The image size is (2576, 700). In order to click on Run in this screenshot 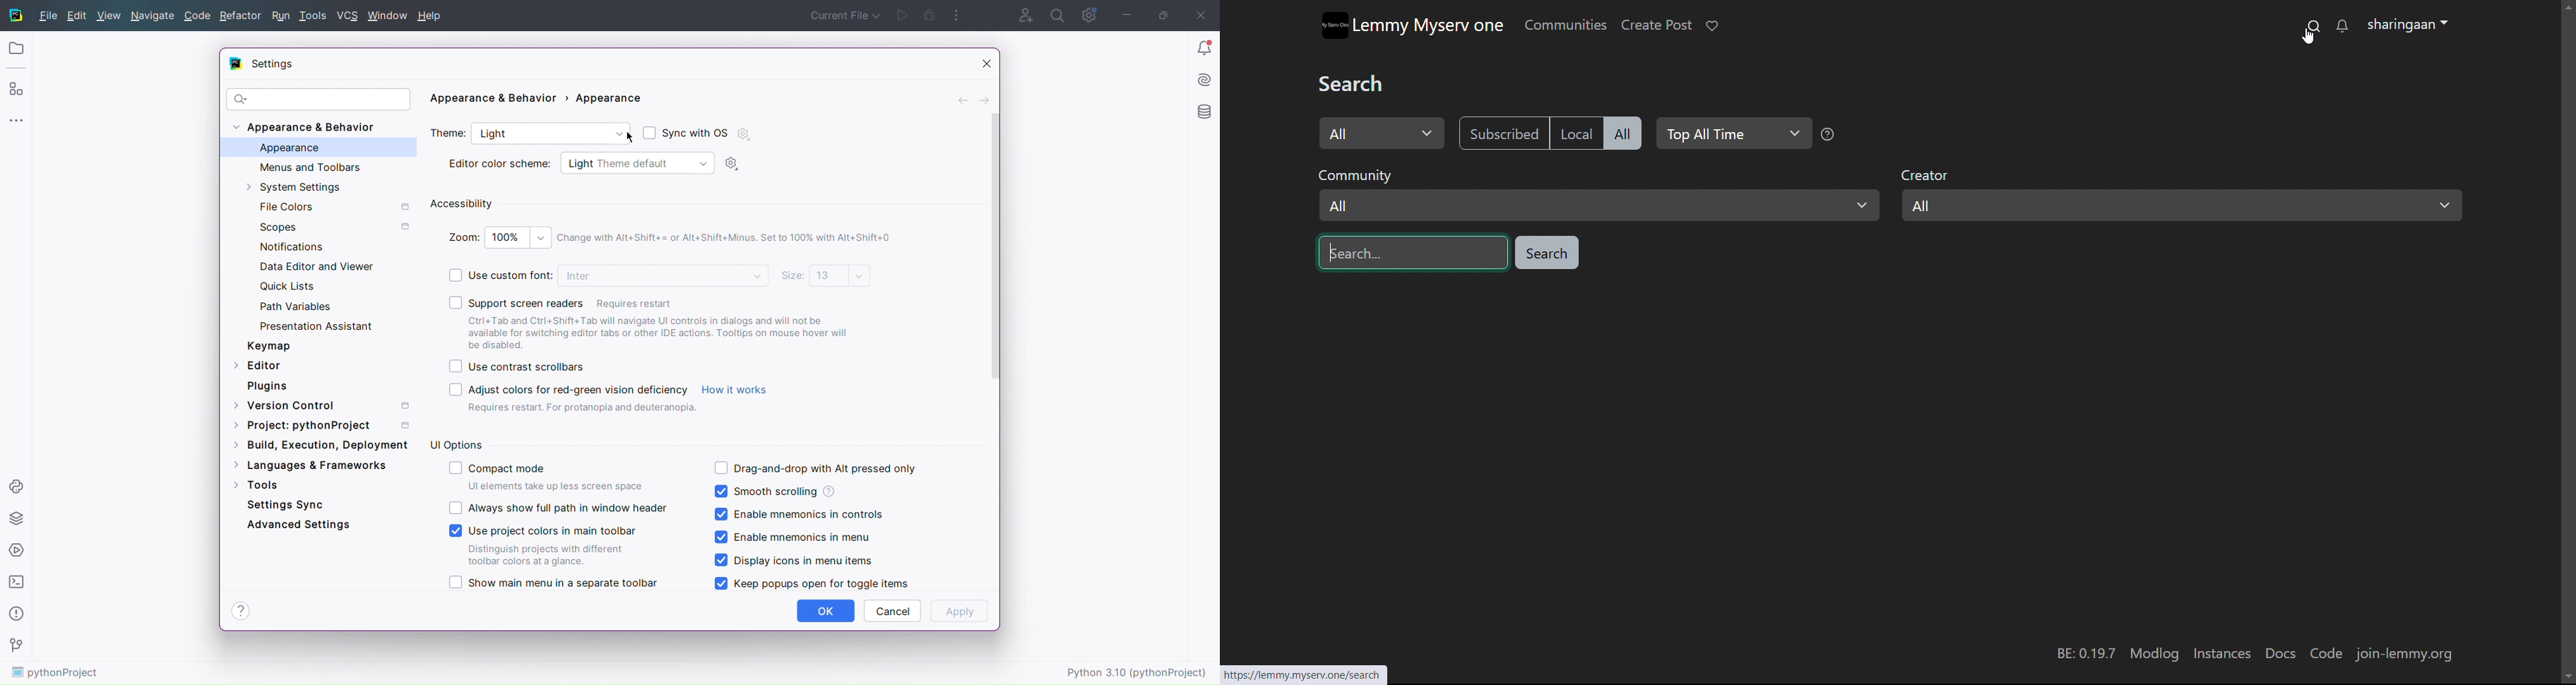, I will do `click(280, 16)`.